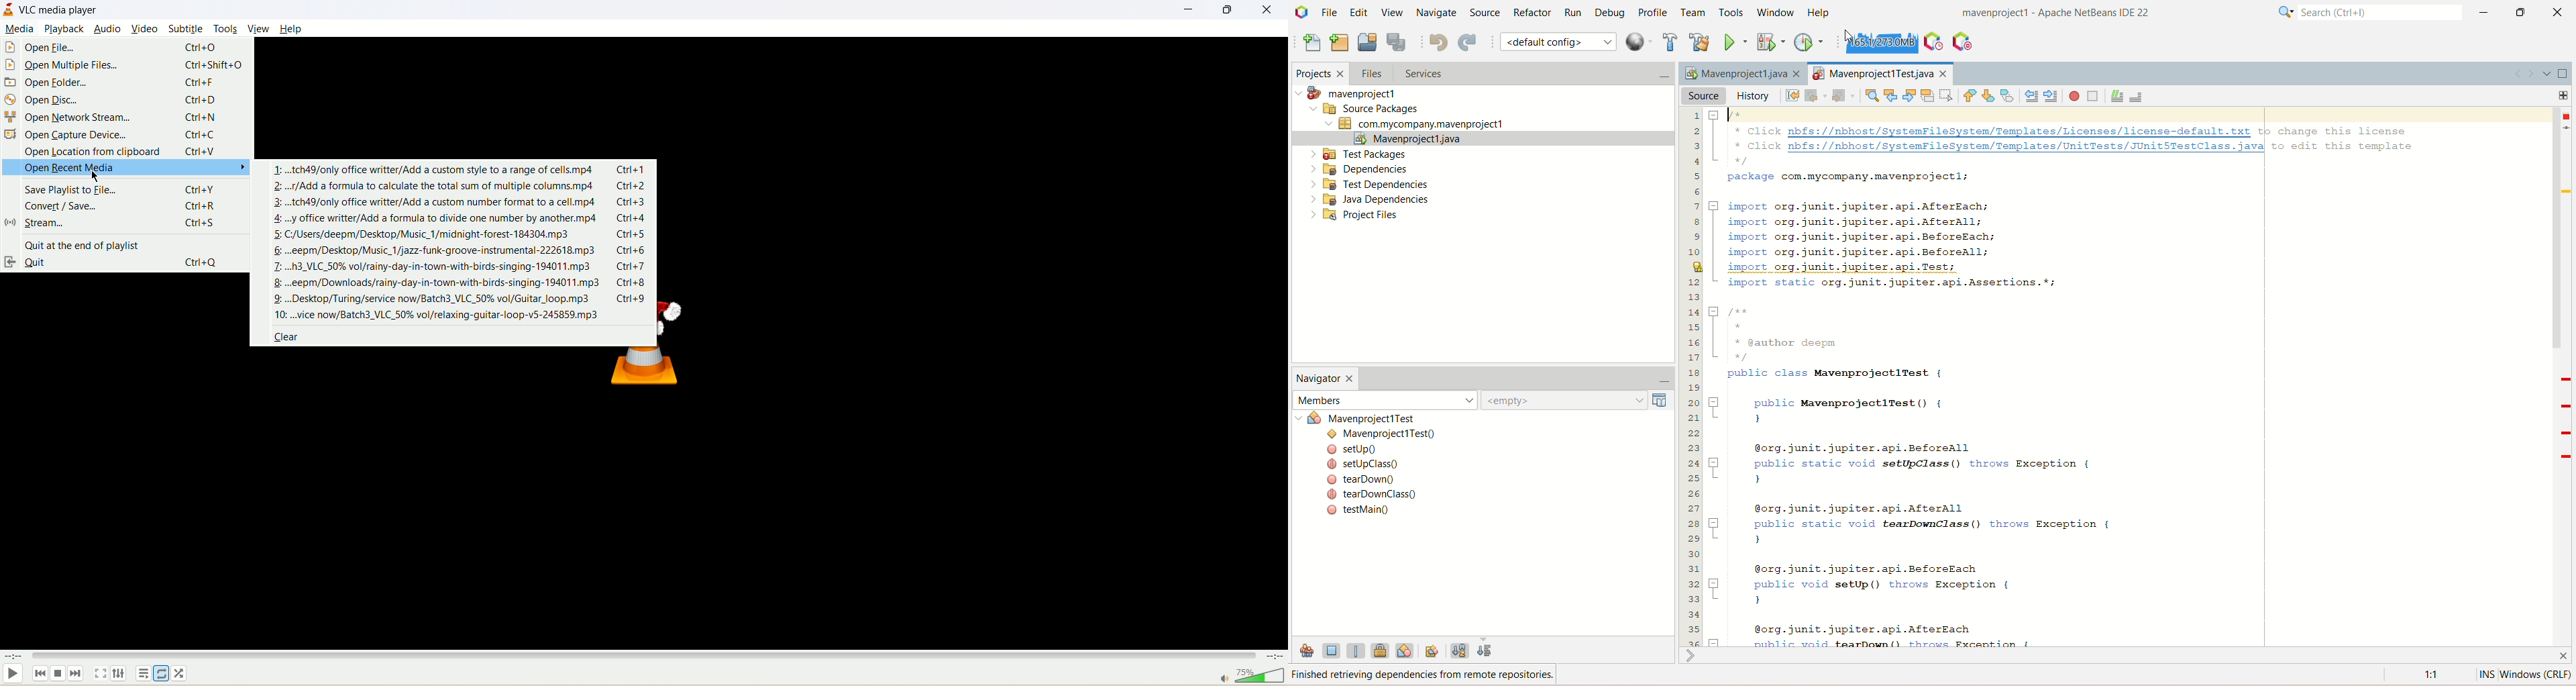  Describe the element at coordinates (635, 266) in the screenshot. I see `ctrl+7` at that location.